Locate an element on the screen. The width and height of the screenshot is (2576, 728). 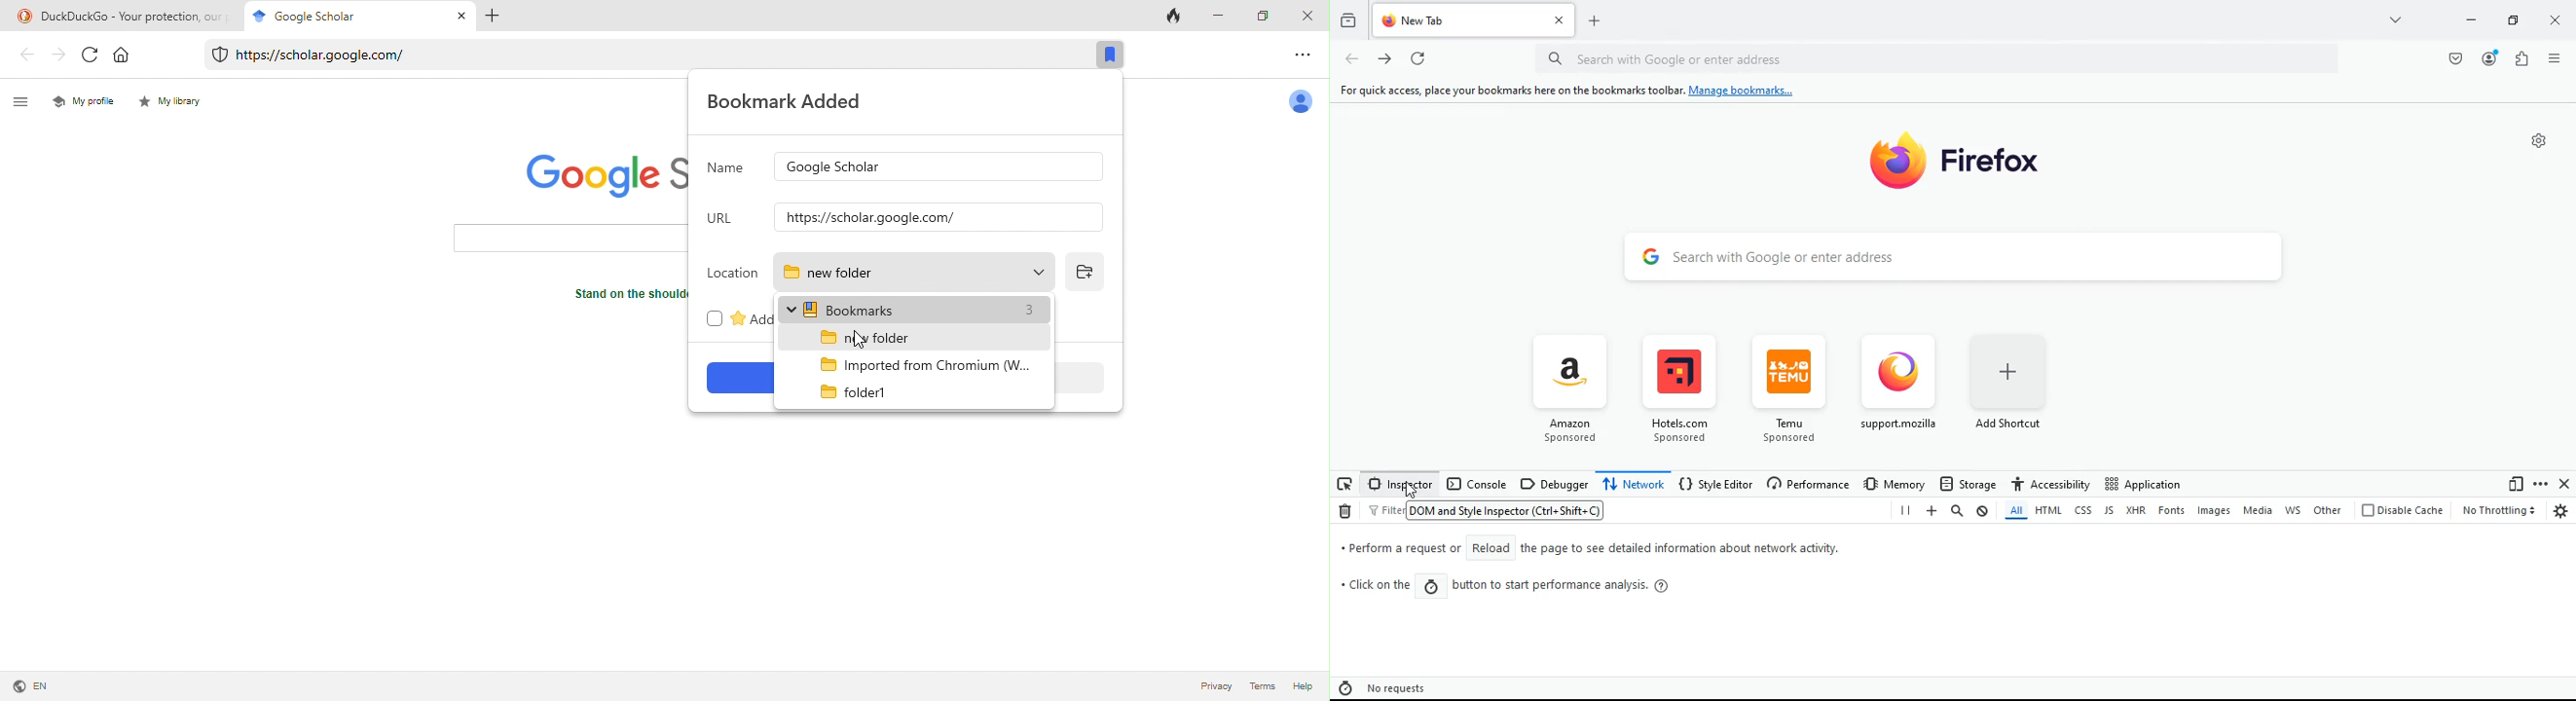
no requests is located at coordinates (1397, 686).